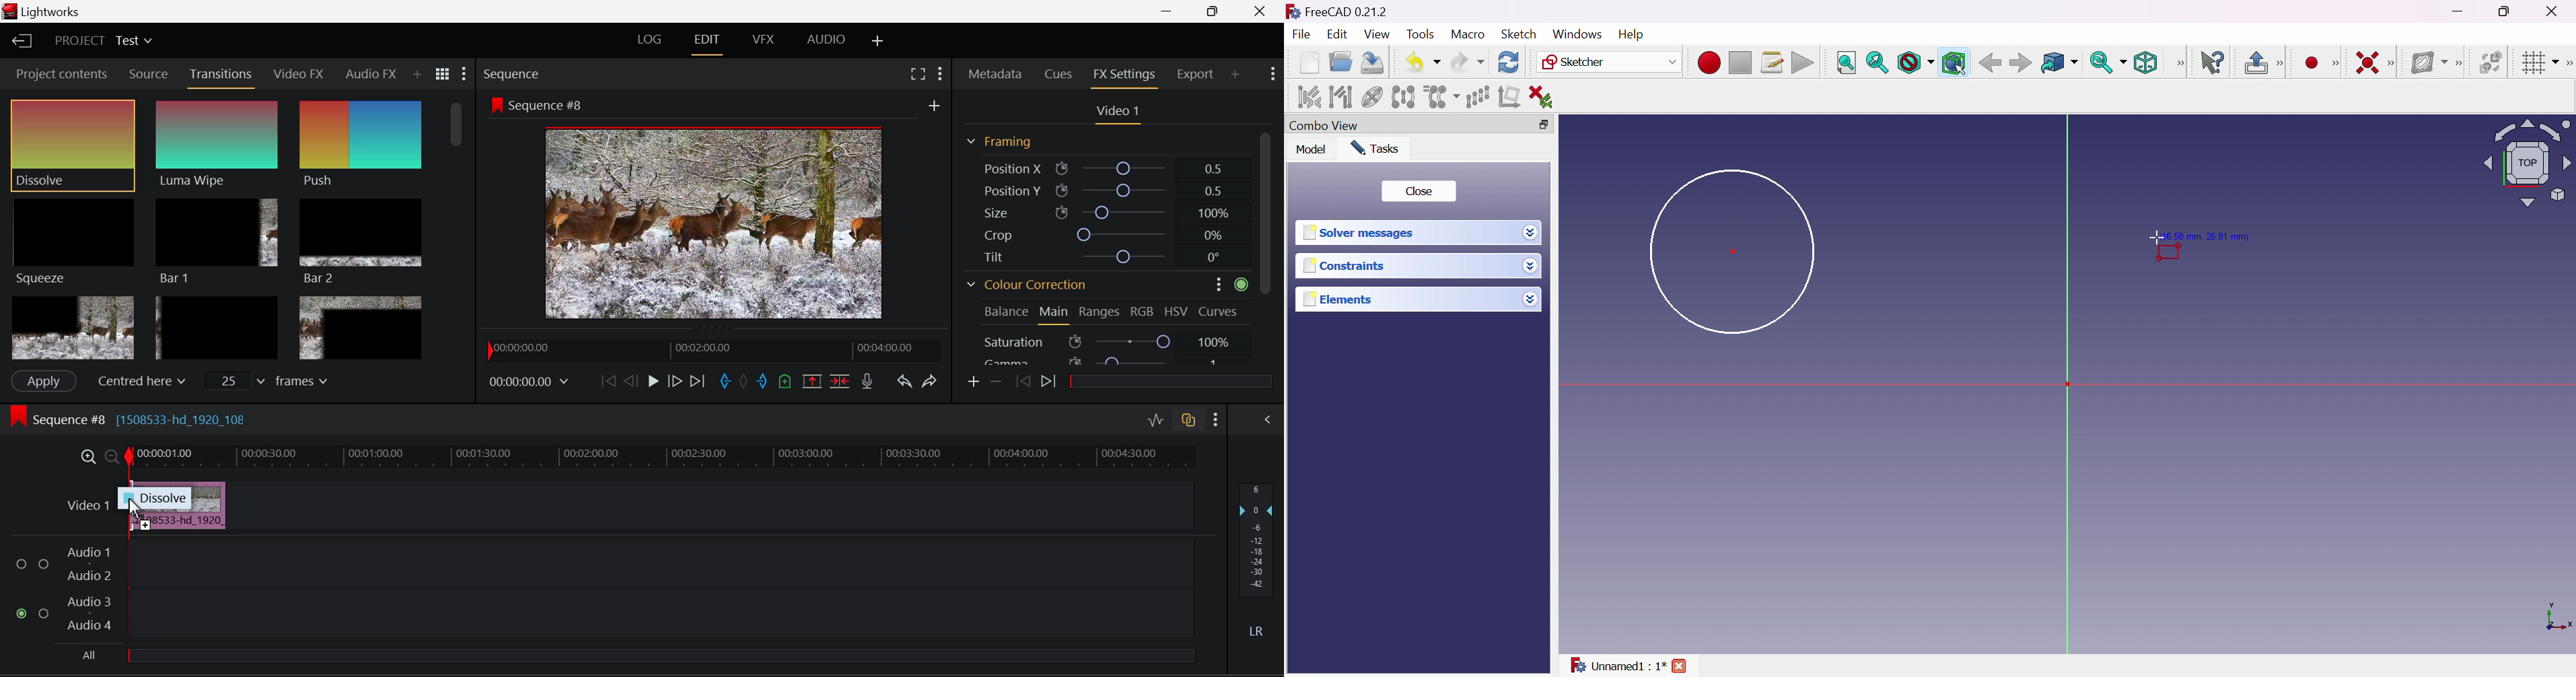 The height and width of the screenshot is (700, 2576). Describe the element at coordinates (98, 144) in the screenshot. I see `Cursor` at that location.